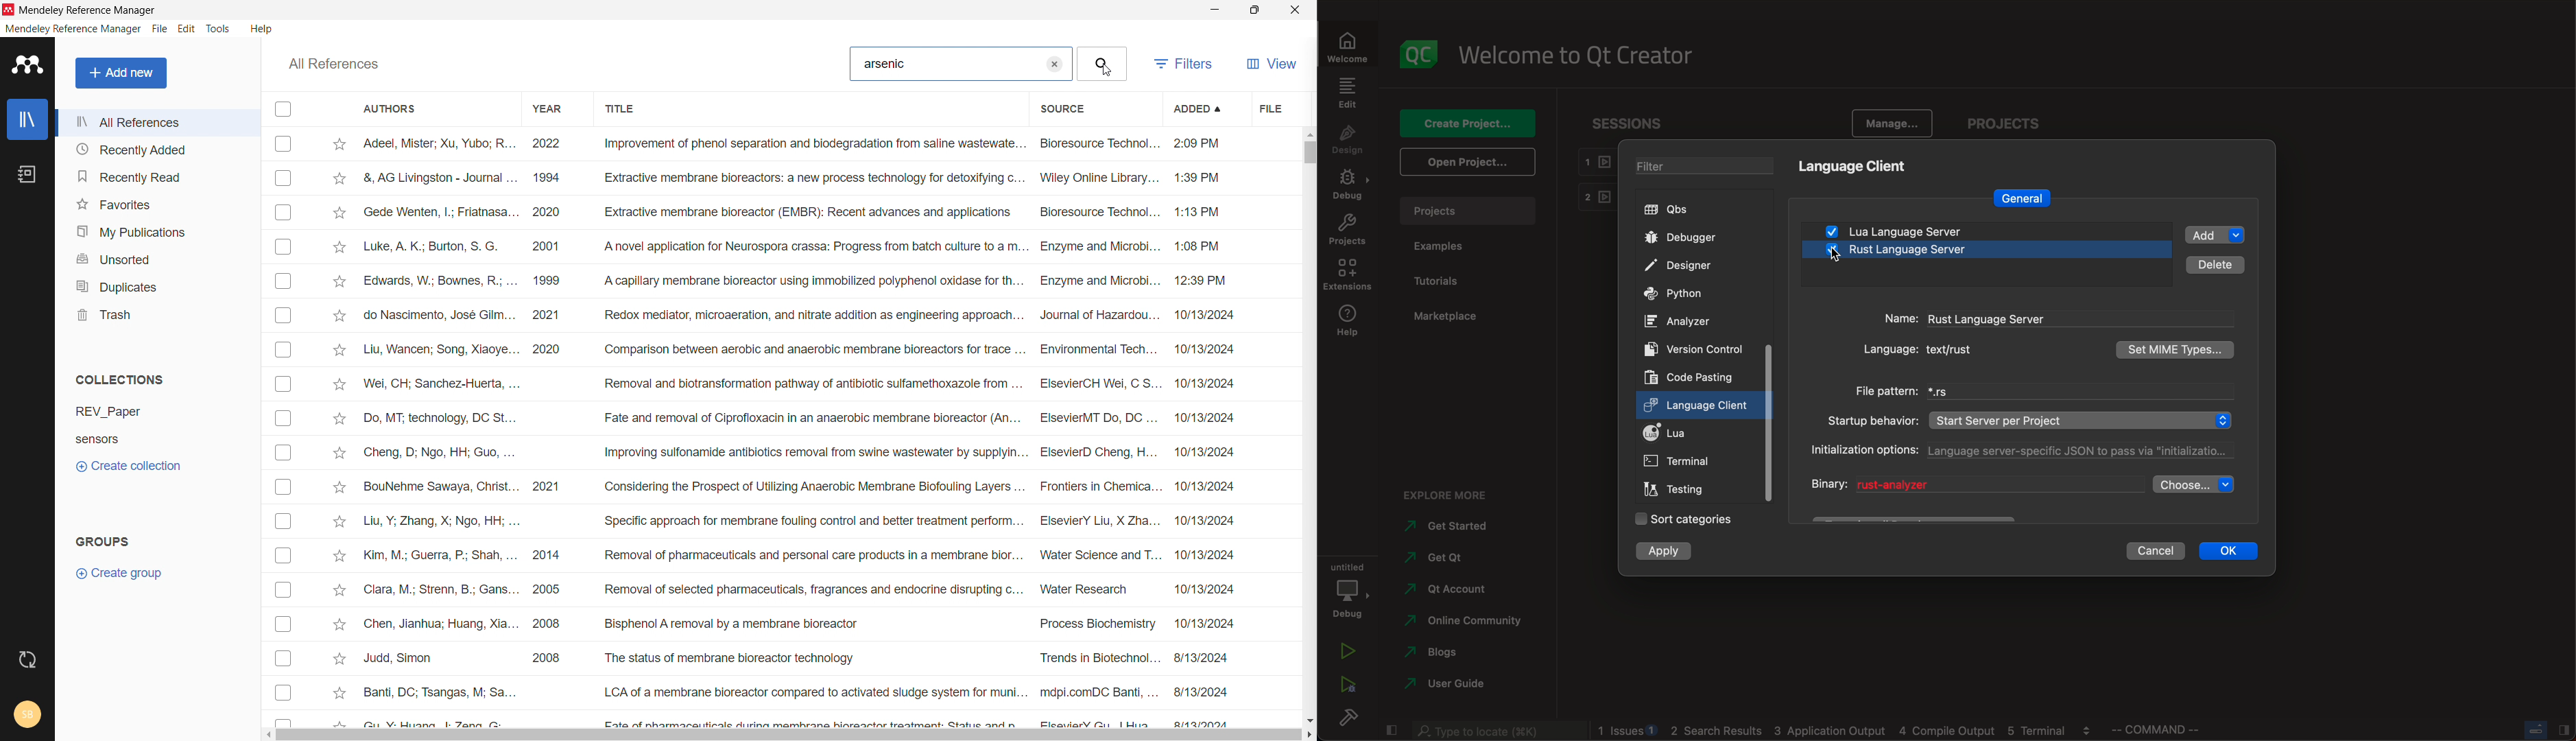  I want to click on welcome, so click(1575, 56).